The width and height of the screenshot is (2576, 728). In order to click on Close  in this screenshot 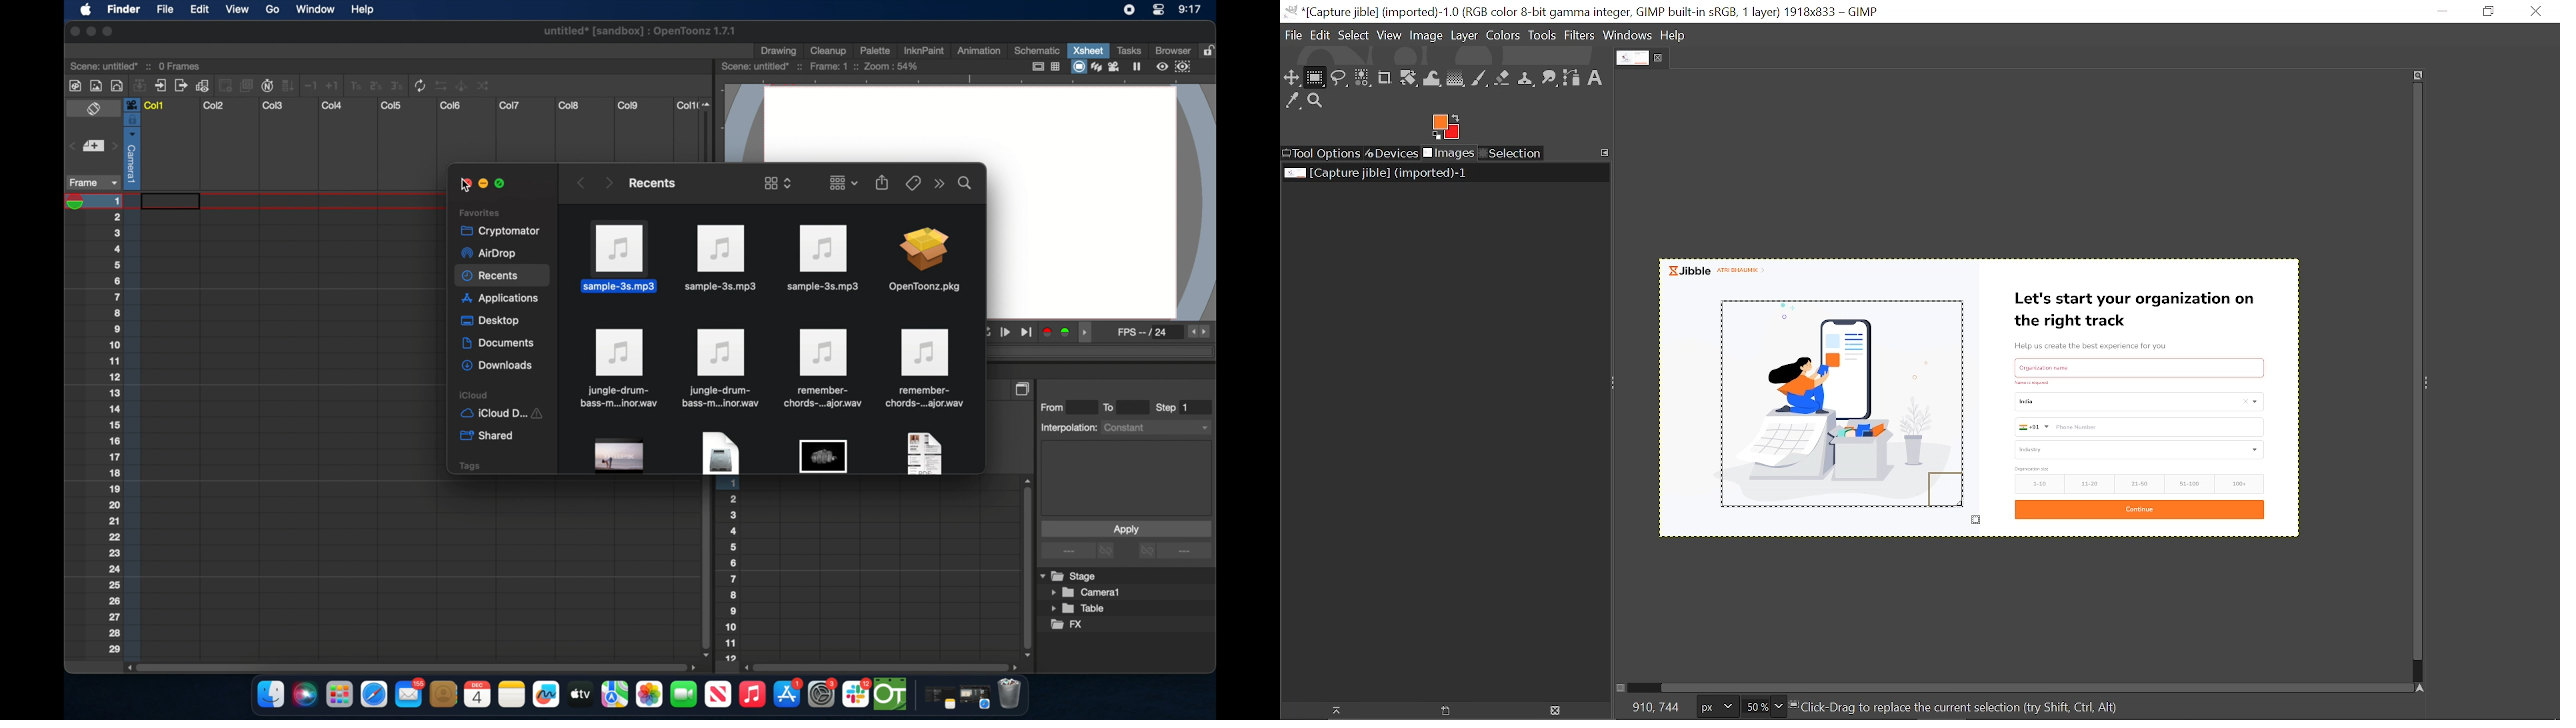, I will do `click(2537, 11)`.